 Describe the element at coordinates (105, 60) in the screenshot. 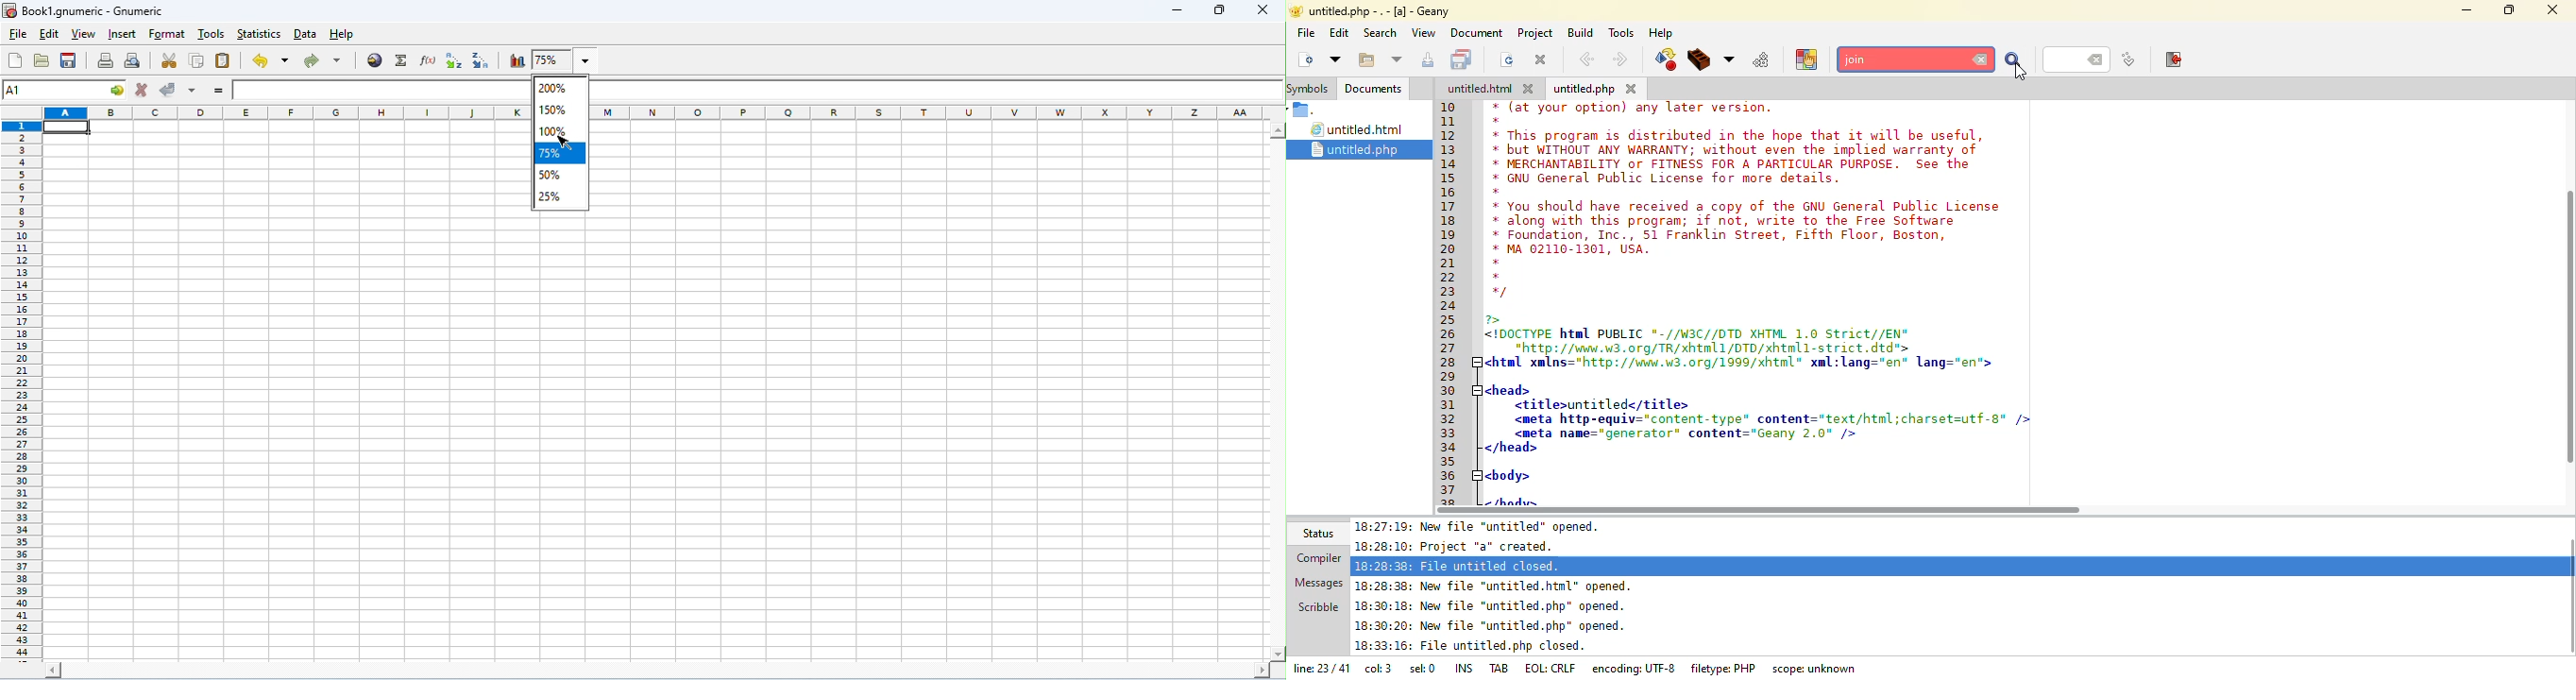

I see `print` at that location.